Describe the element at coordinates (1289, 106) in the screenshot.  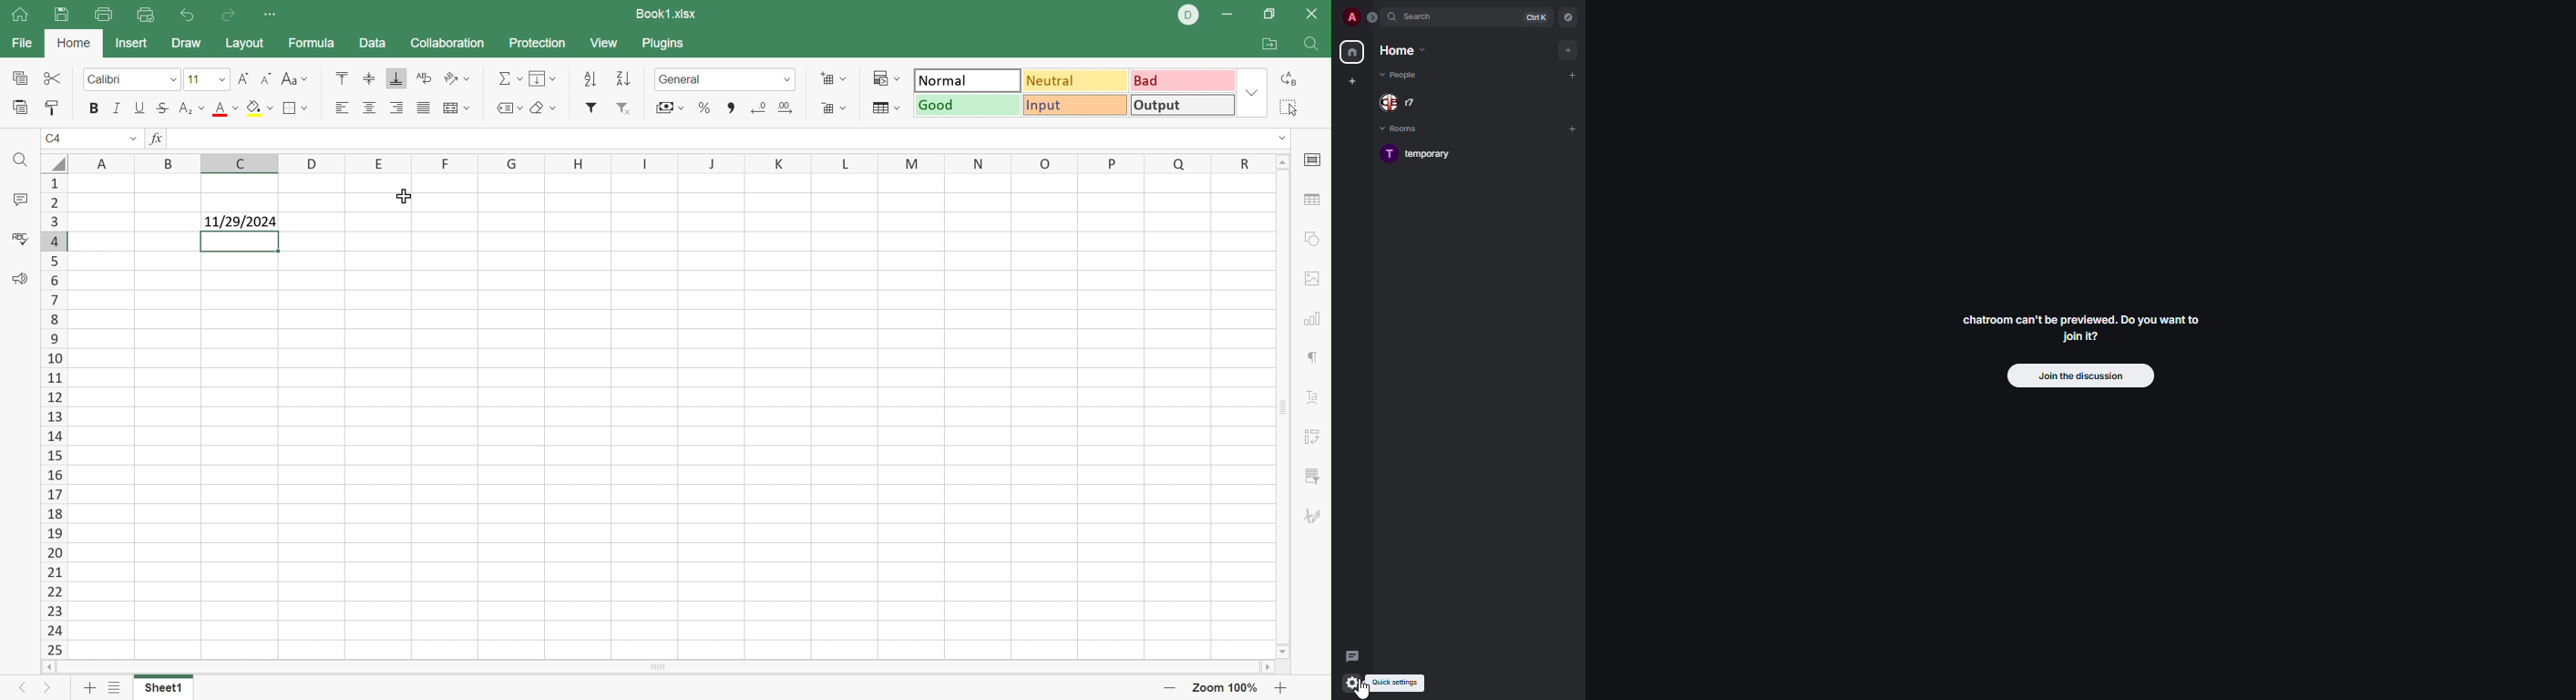
I see `Select all` at that location.